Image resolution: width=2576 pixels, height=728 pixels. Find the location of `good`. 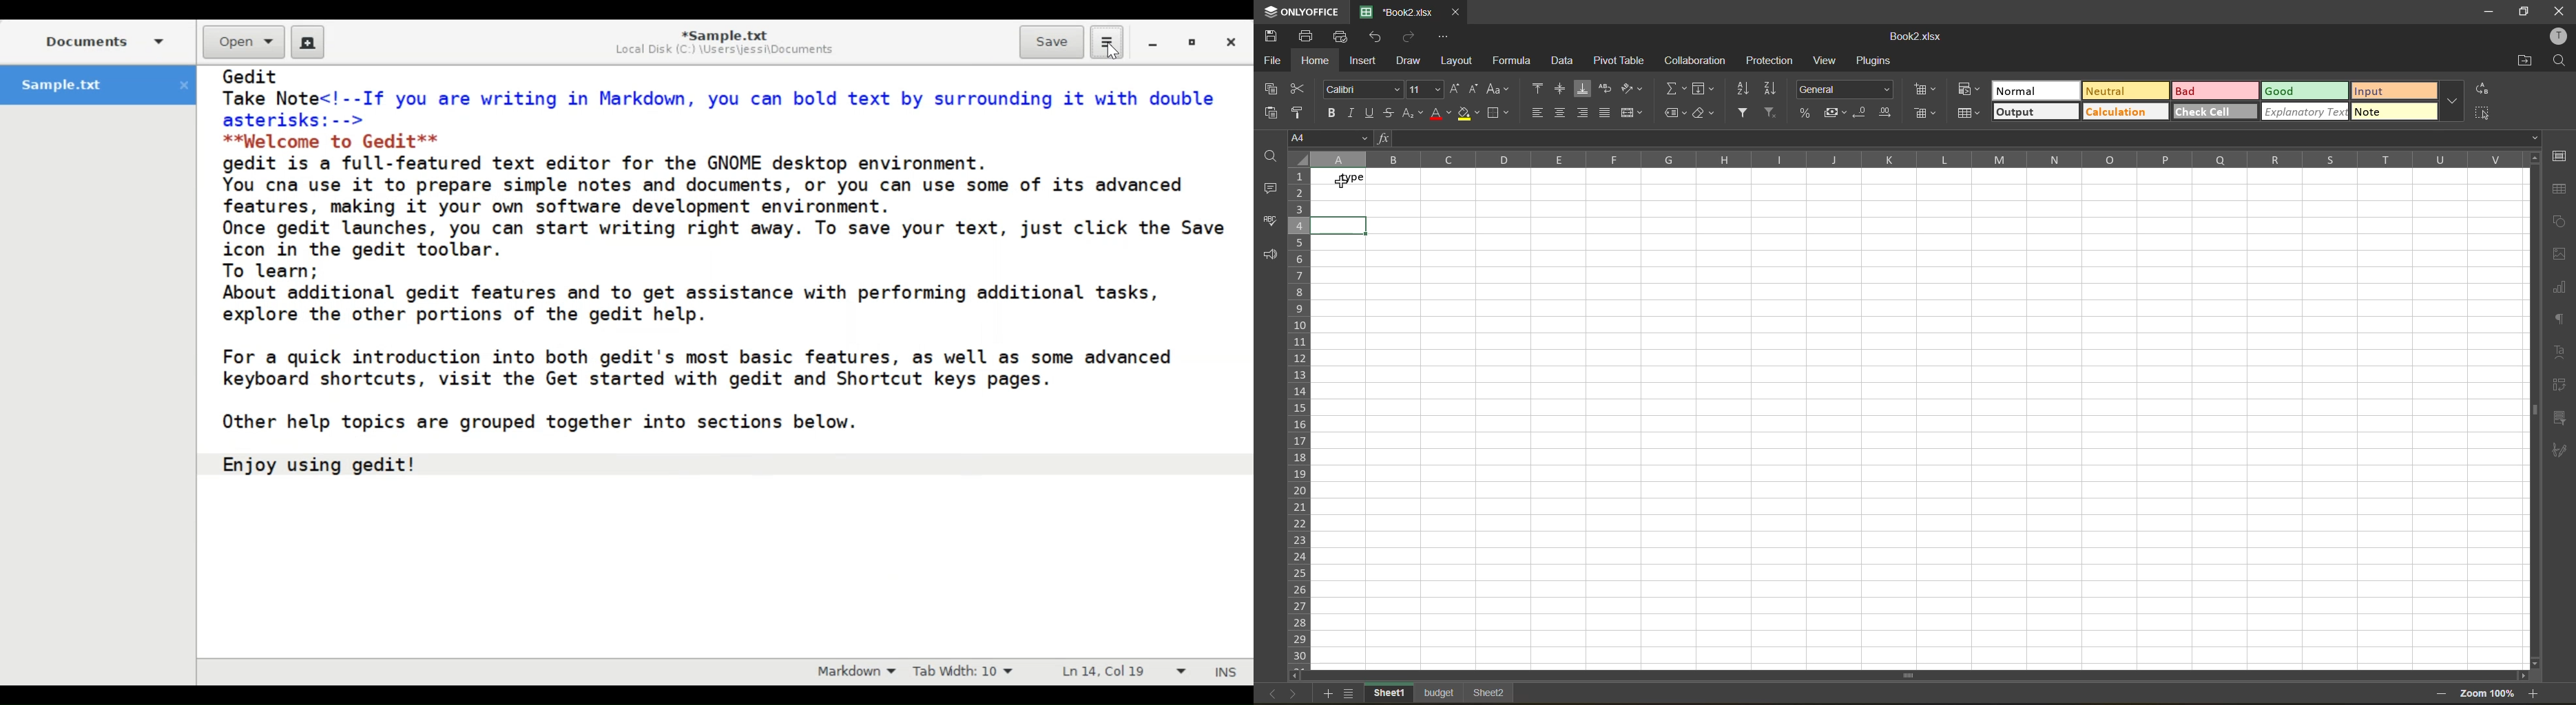

good is located at coordinates (2305, 92).